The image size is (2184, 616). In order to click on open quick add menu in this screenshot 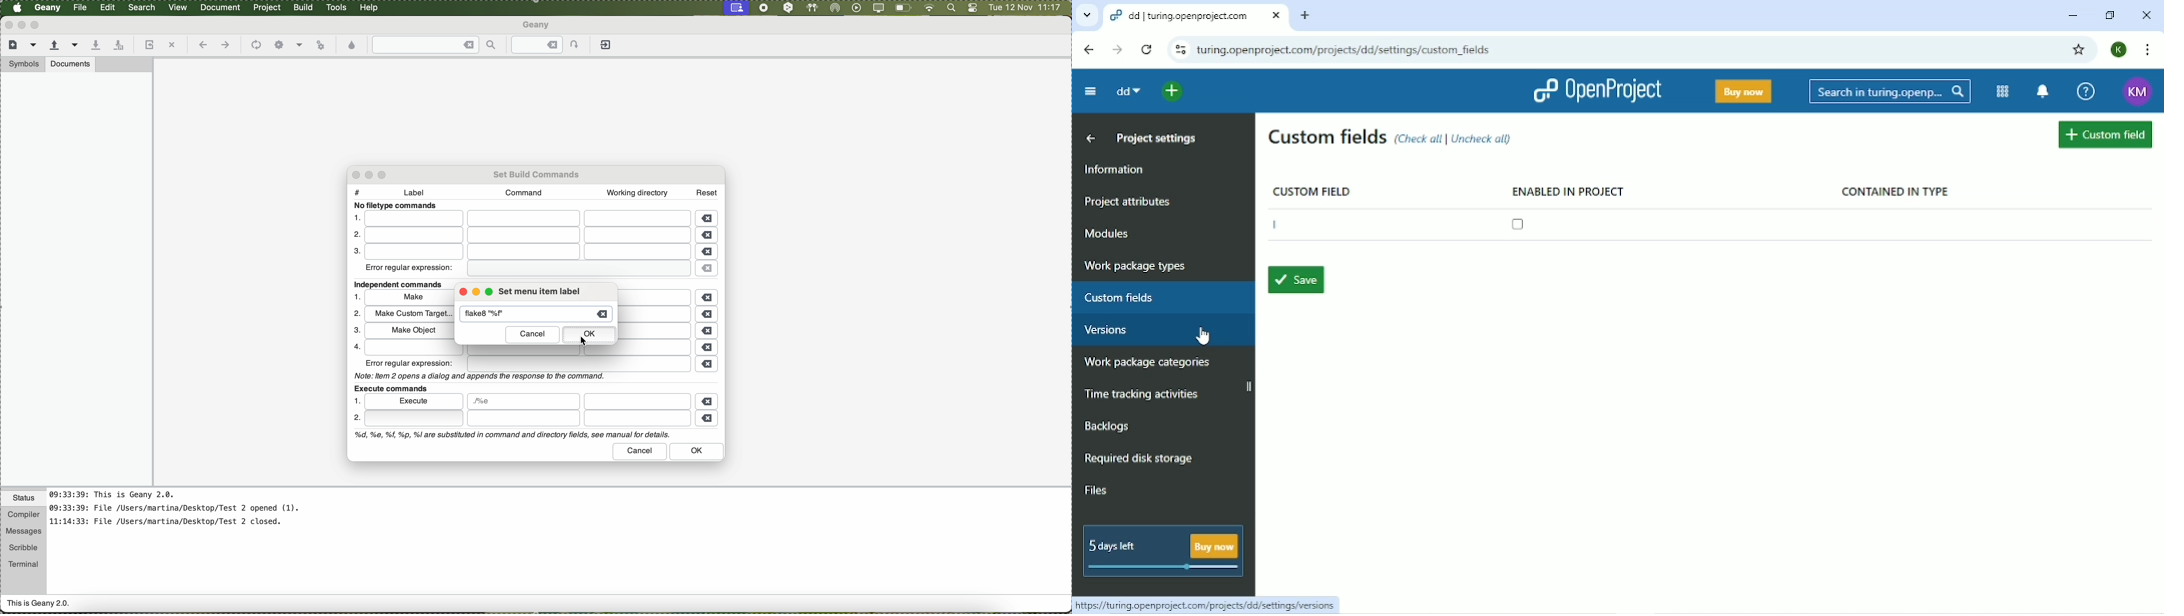, I will do `click(1172, 90)`.